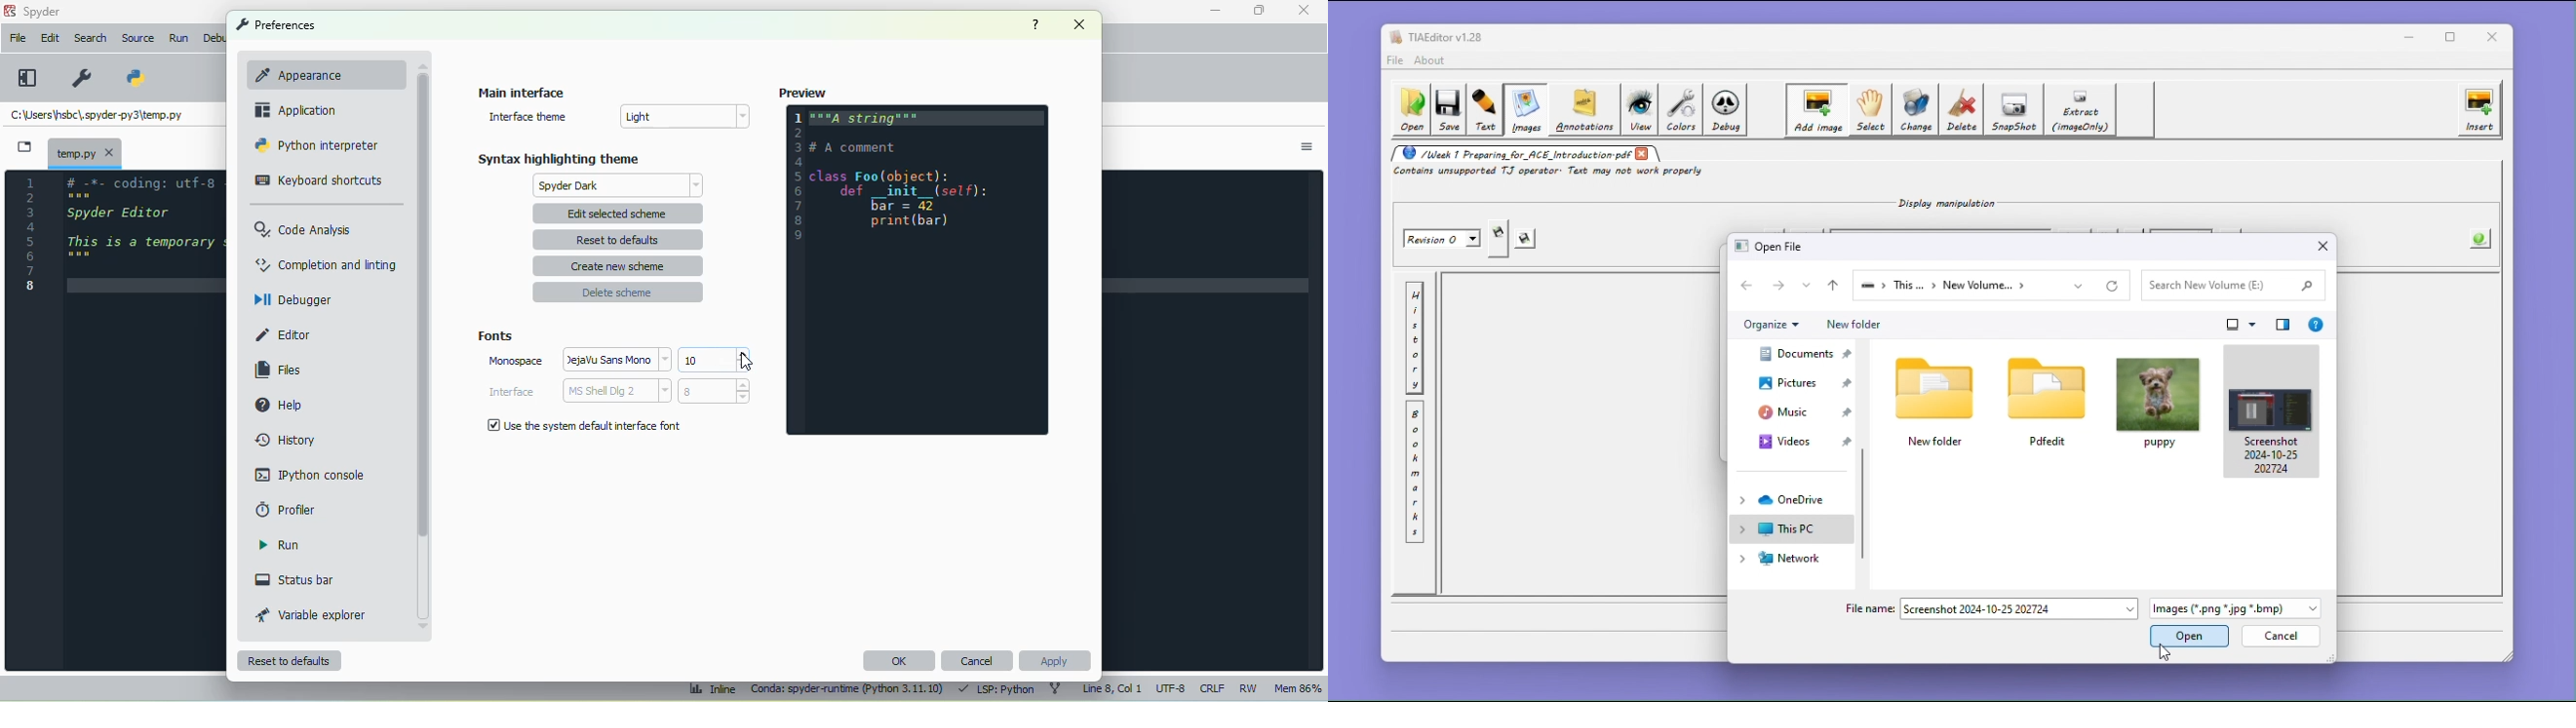 The image size is (2576, 728). Describe the element at coordinates (917, 269) in the screenshot. I see `preview box` at that location.